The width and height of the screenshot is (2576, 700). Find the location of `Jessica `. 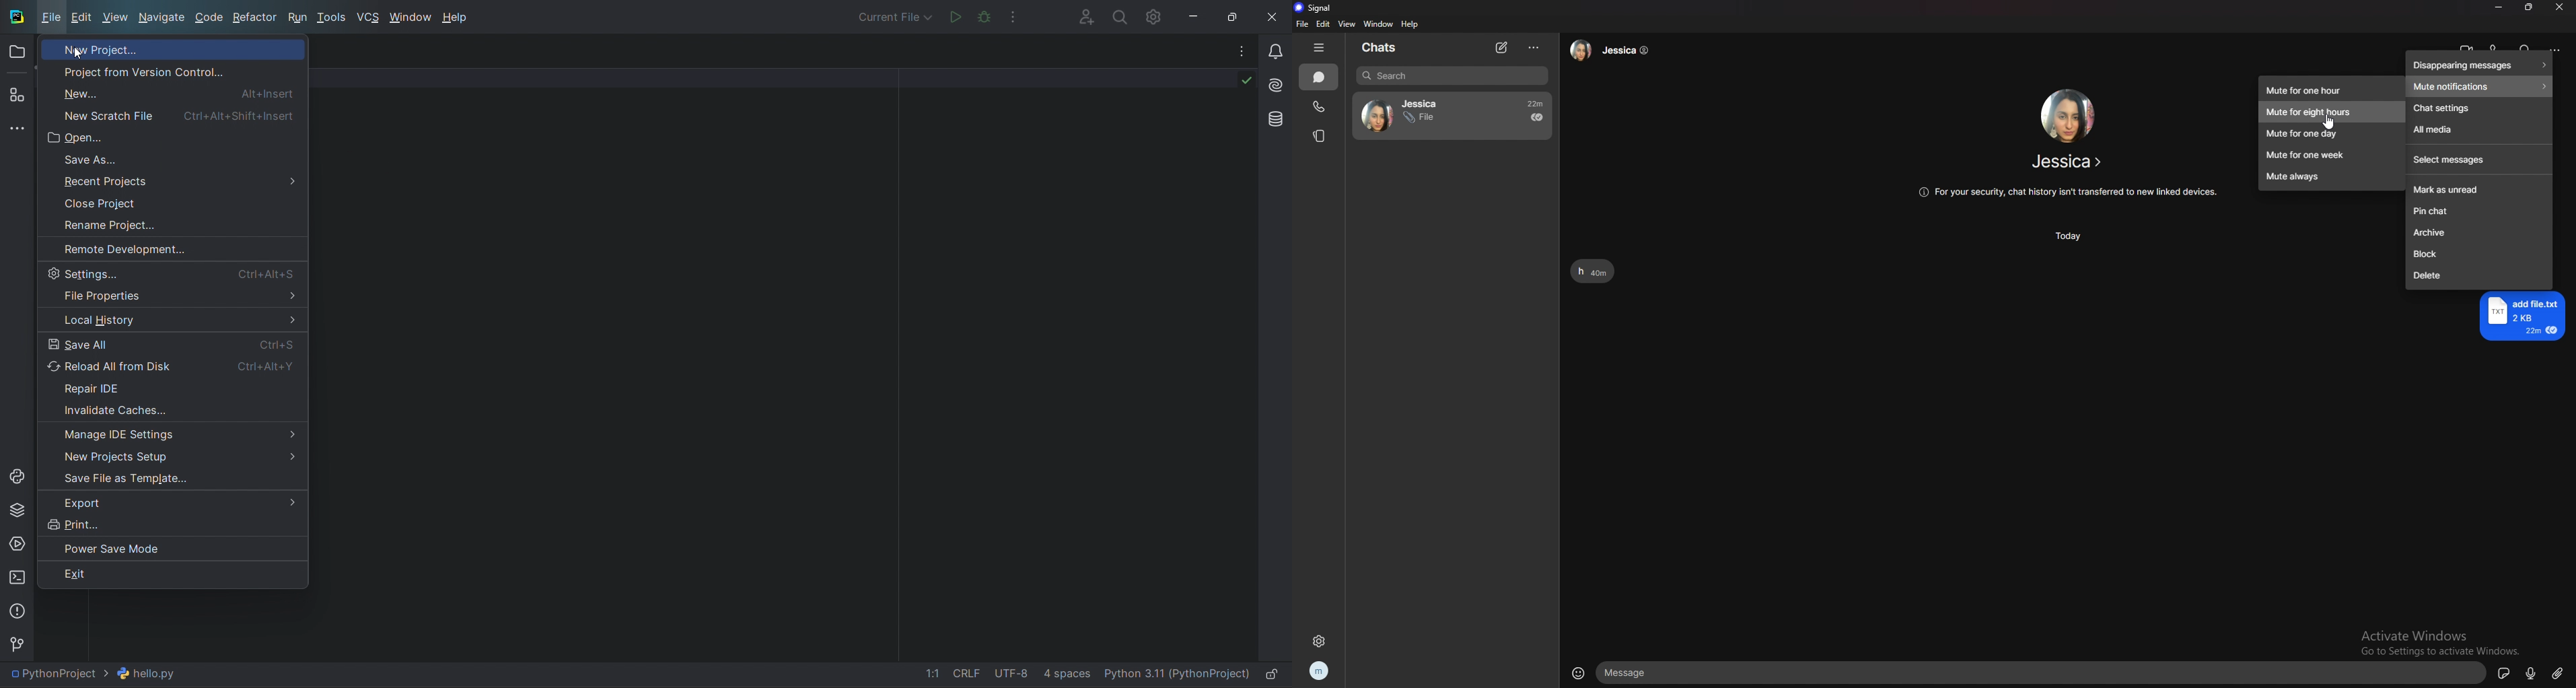

Jessica  is located at coordinates (1617, 55).